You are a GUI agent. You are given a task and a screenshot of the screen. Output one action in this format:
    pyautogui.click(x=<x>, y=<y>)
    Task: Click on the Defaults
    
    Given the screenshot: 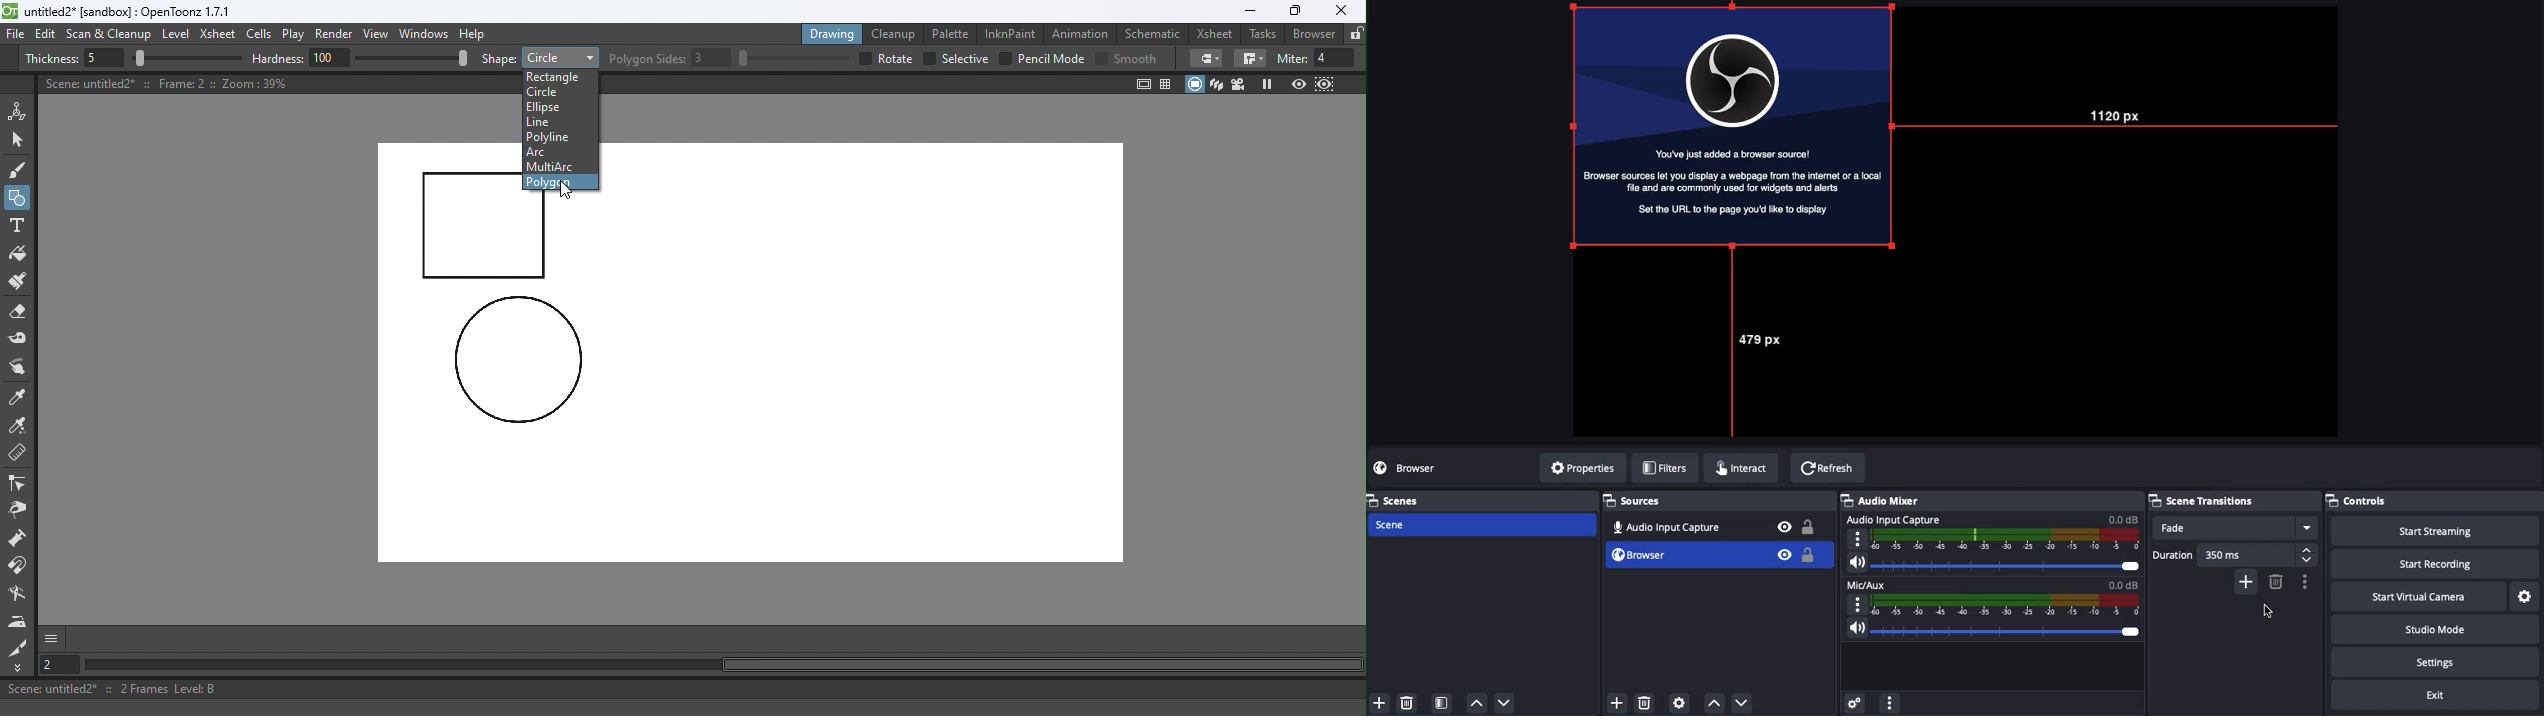 What is the action you would take?
    pyautogui.click(x=1871, y=607)
    